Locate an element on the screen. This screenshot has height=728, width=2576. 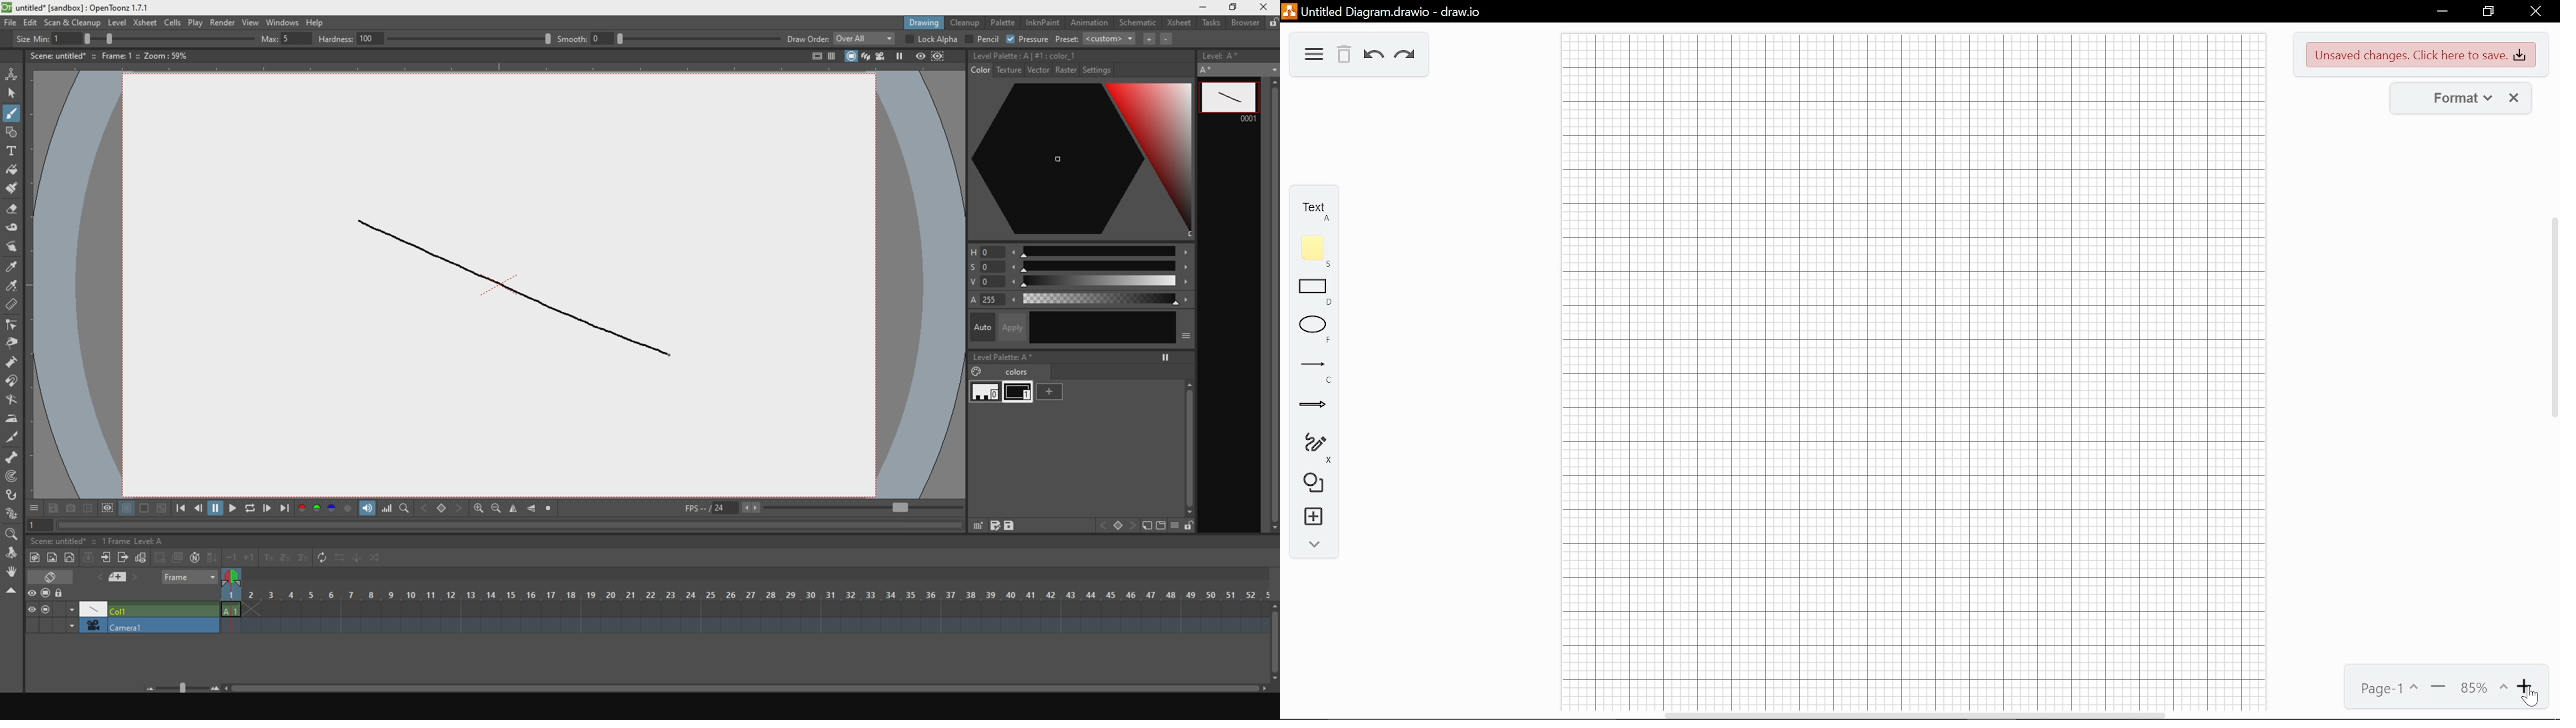
save is located at coordinates (994, 527).